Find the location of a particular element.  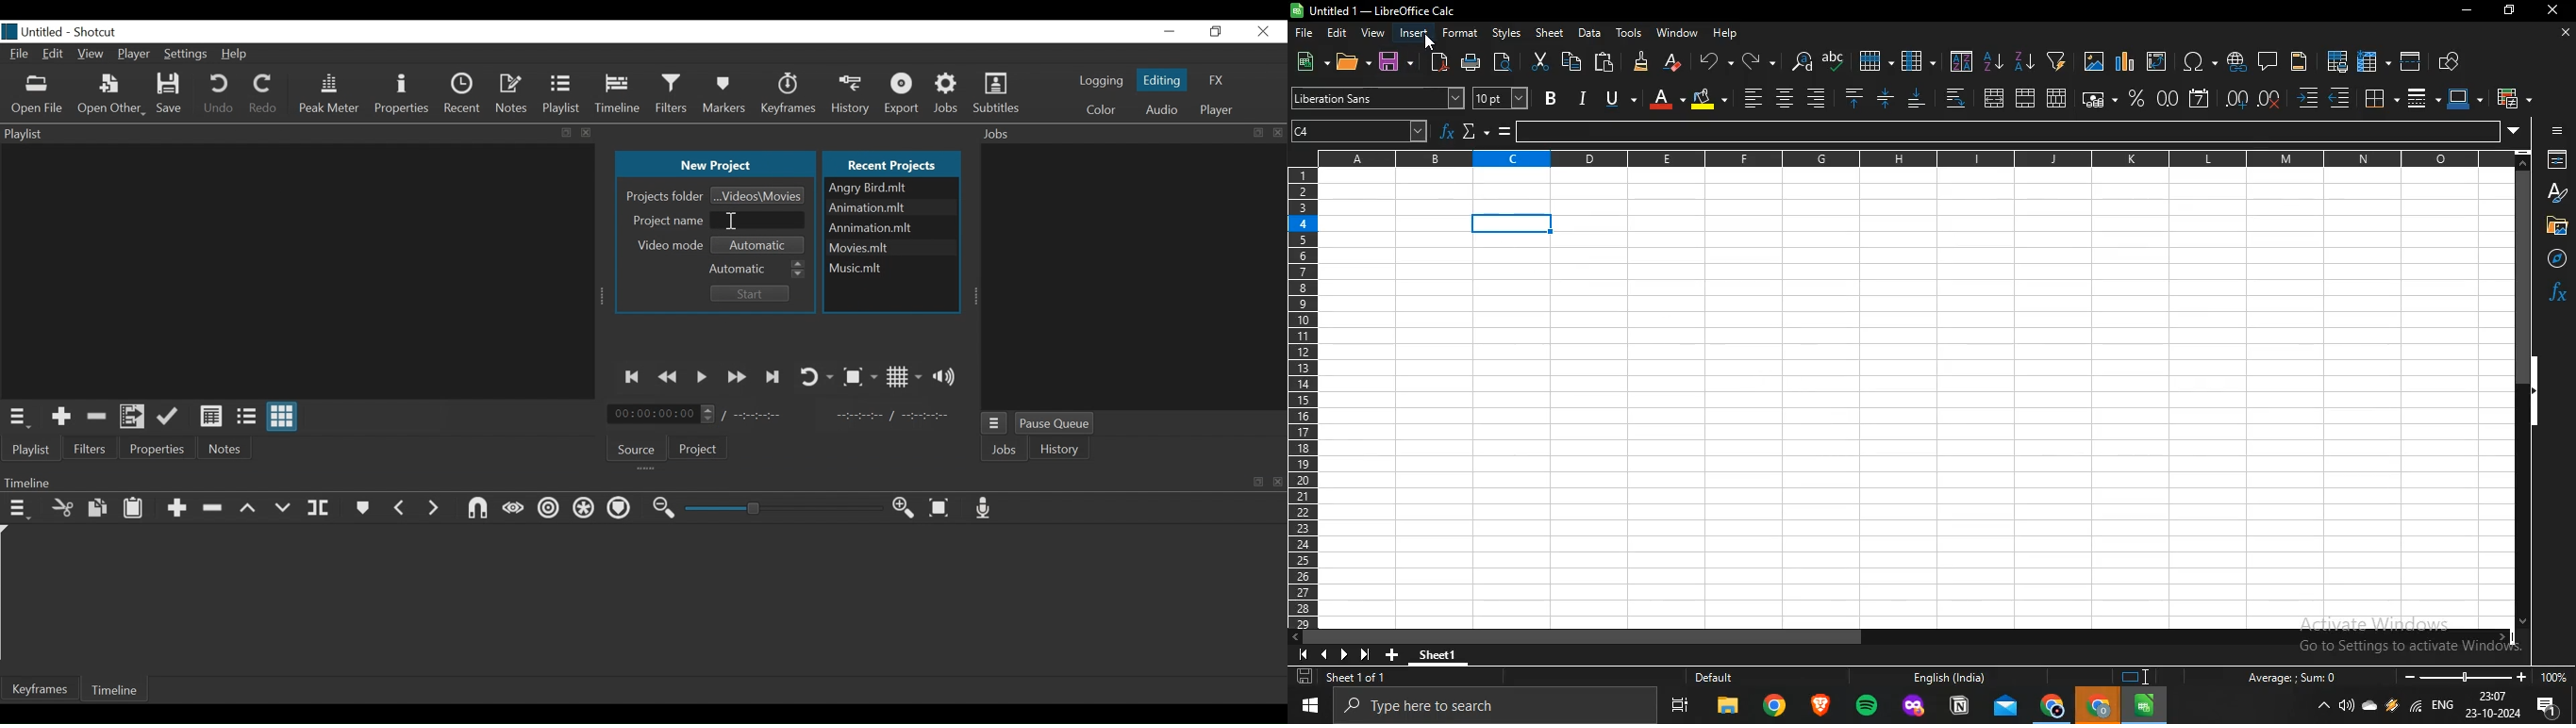

navigator is located at coordinates (2551, 258).